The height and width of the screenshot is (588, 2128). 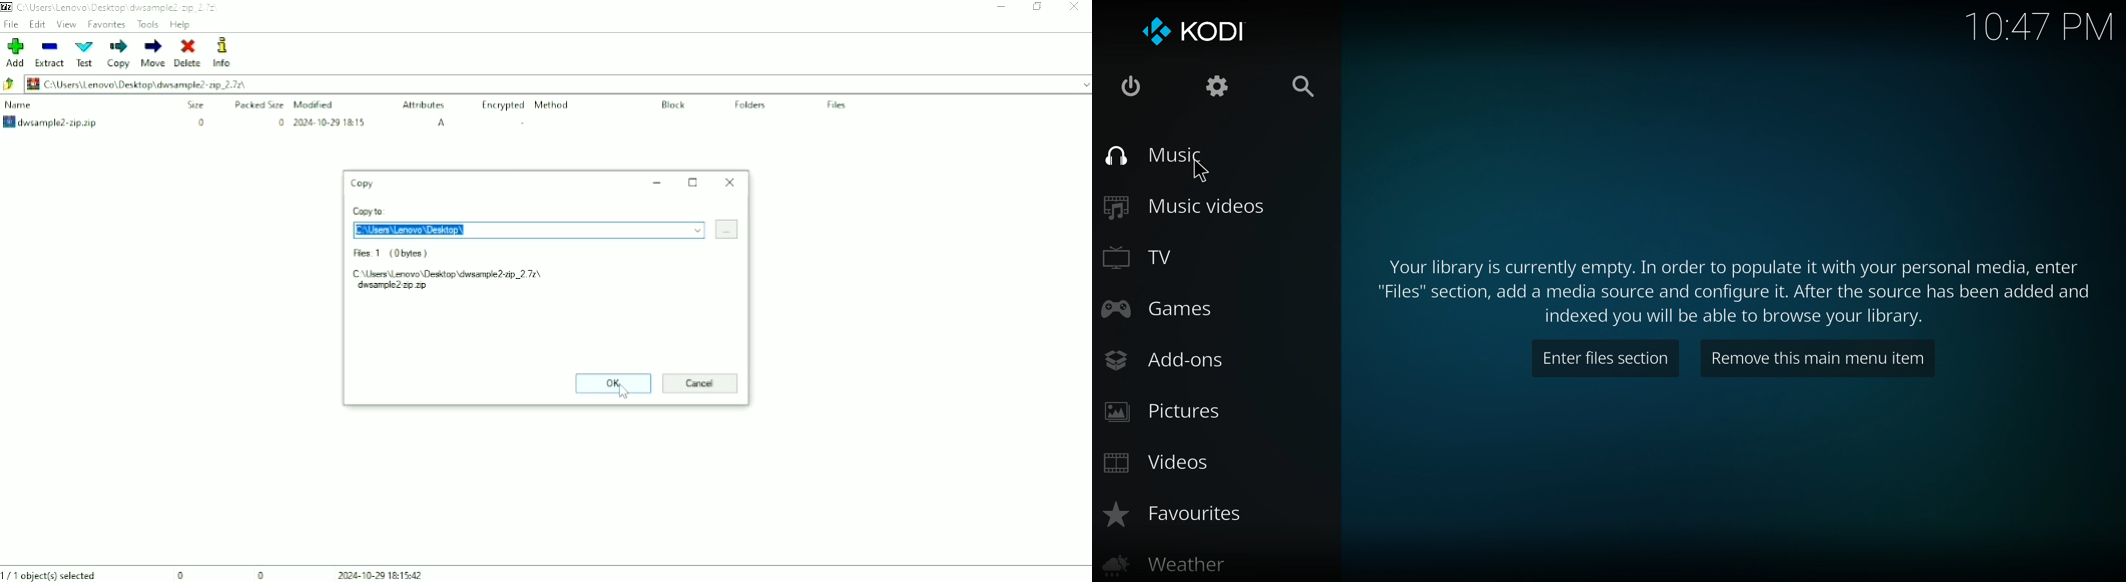 I want to click on enter files section, so click(x=1607, y=357).